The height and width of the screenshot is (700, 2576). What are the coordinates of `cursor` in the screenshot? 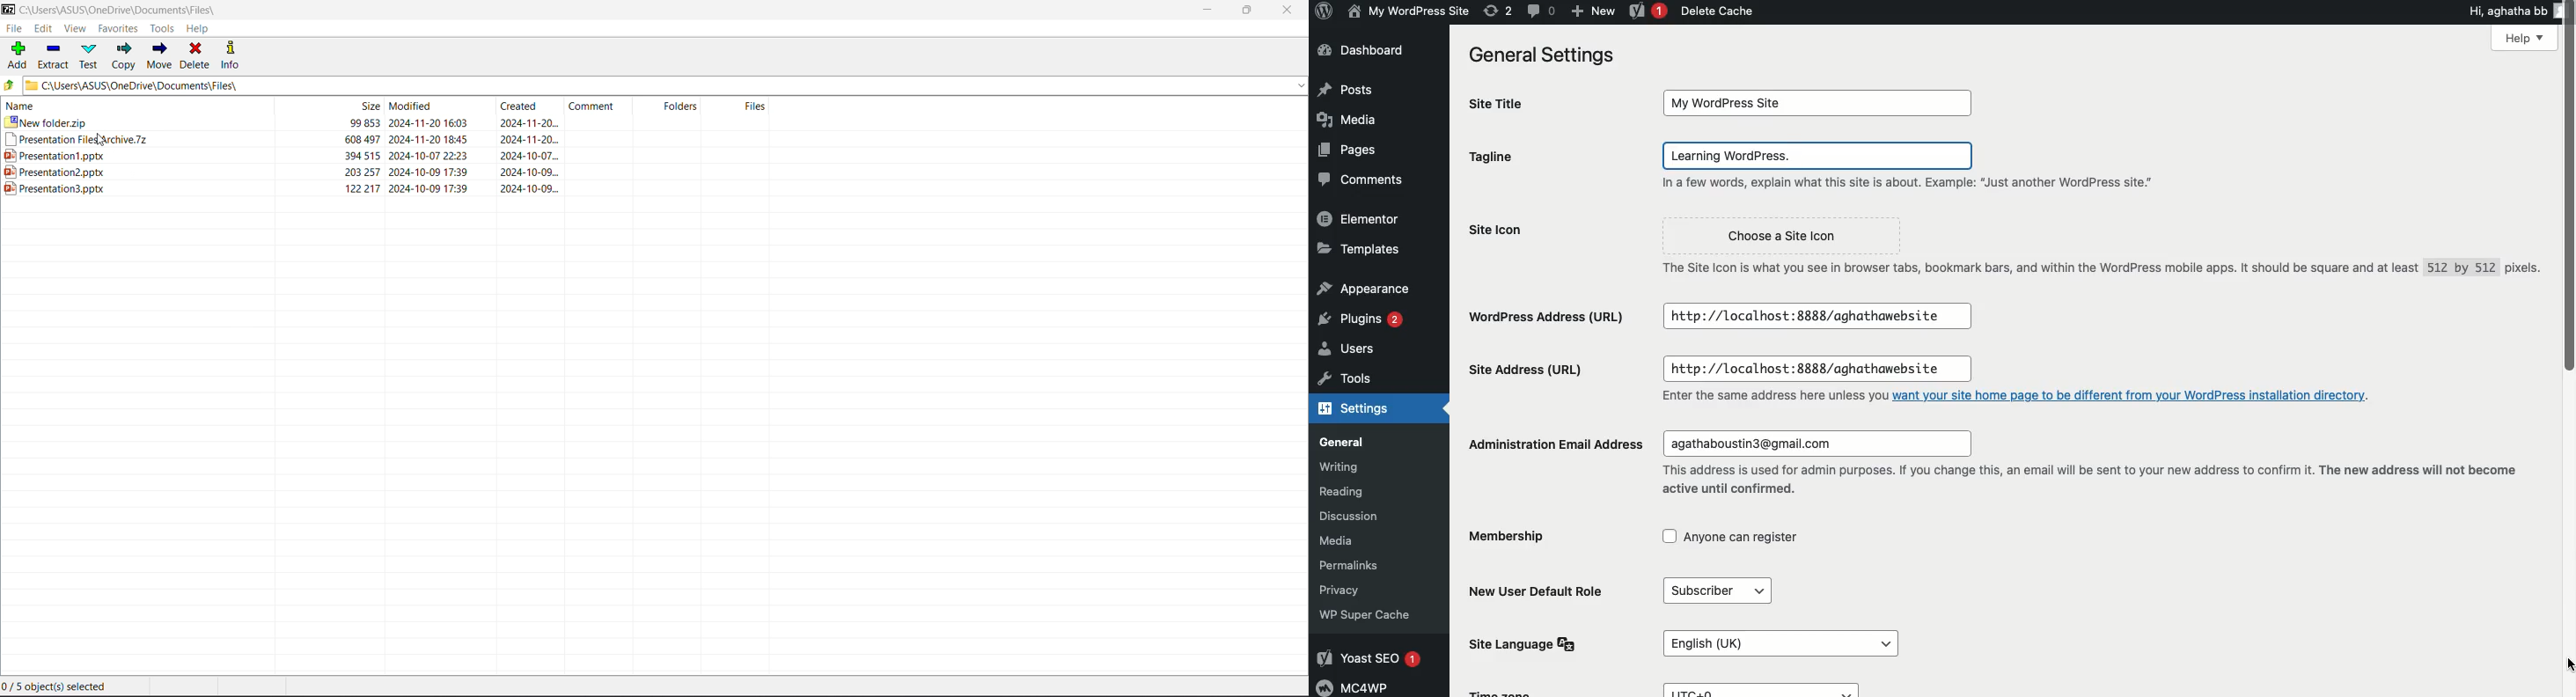 It's located at (98, 143).